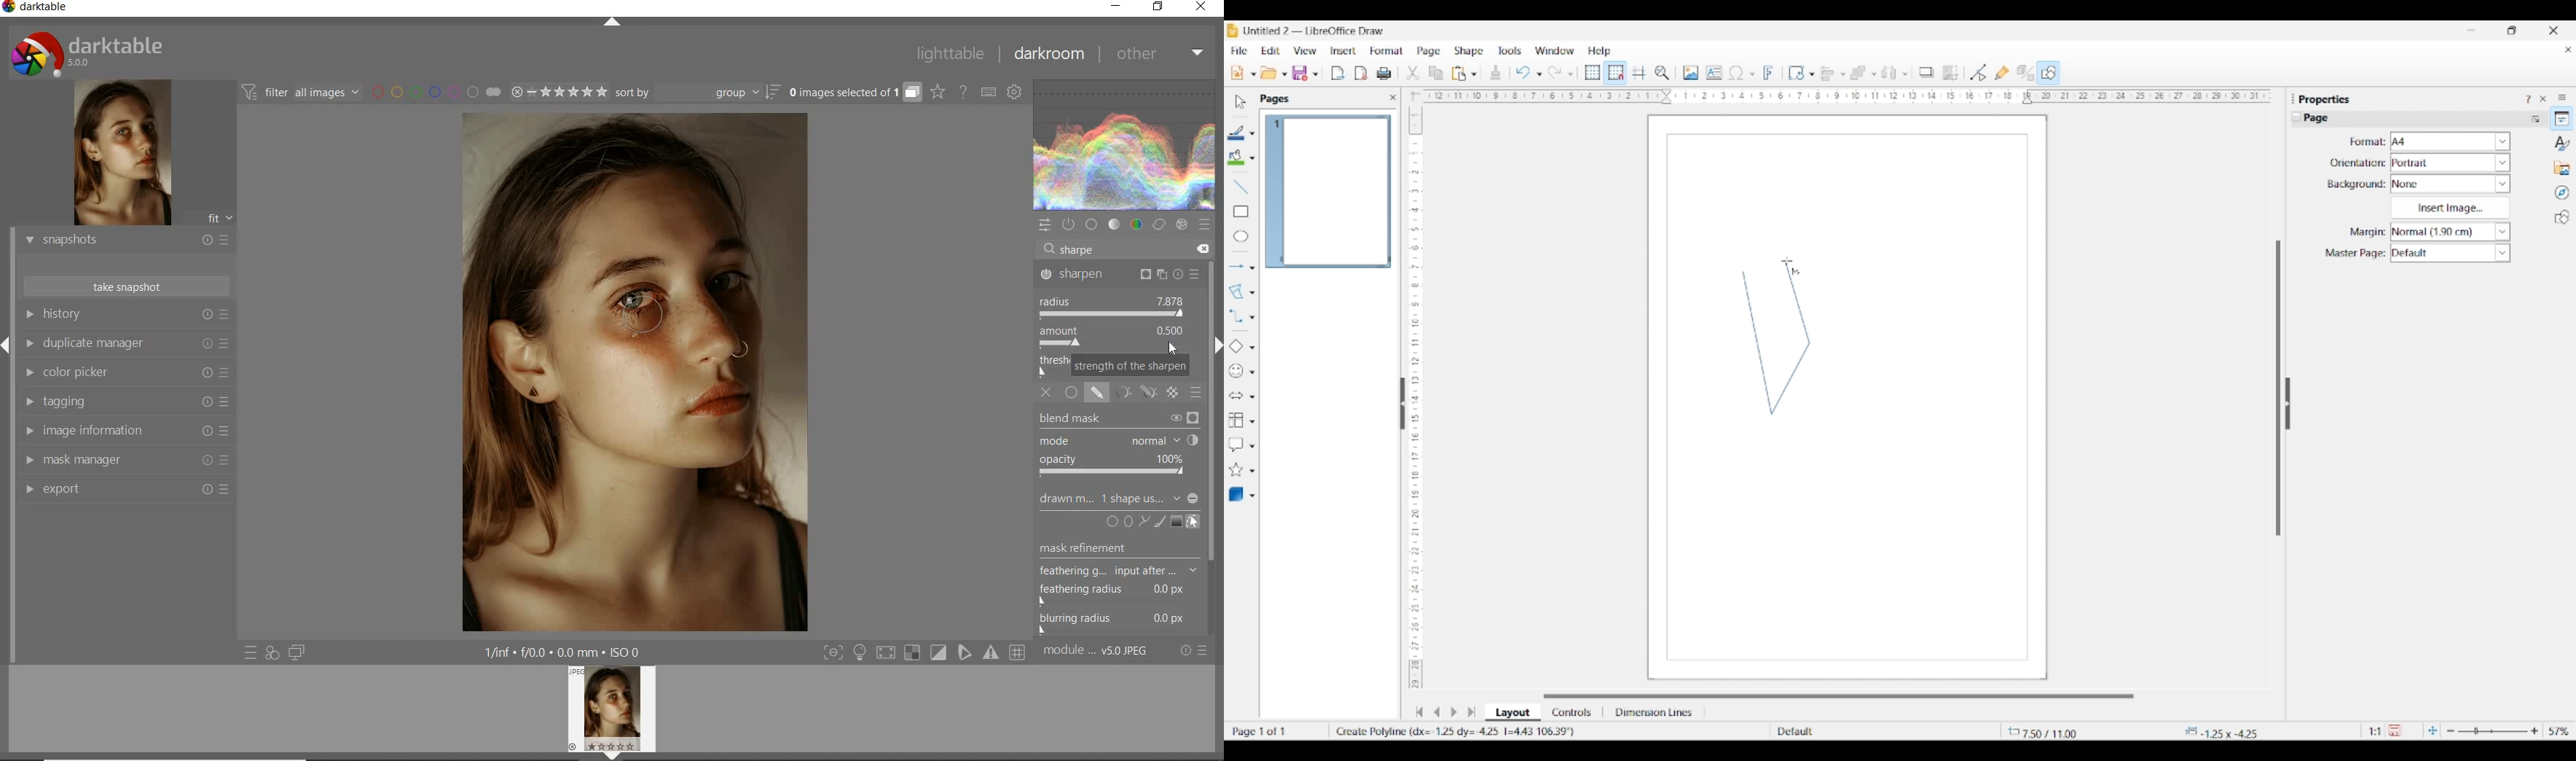 This screenshot has height=784, width=2576. What do you see at coordinates (1237, 292) in the screenshot?
I see `Selected polygon` at bounding box center [1237, 292].